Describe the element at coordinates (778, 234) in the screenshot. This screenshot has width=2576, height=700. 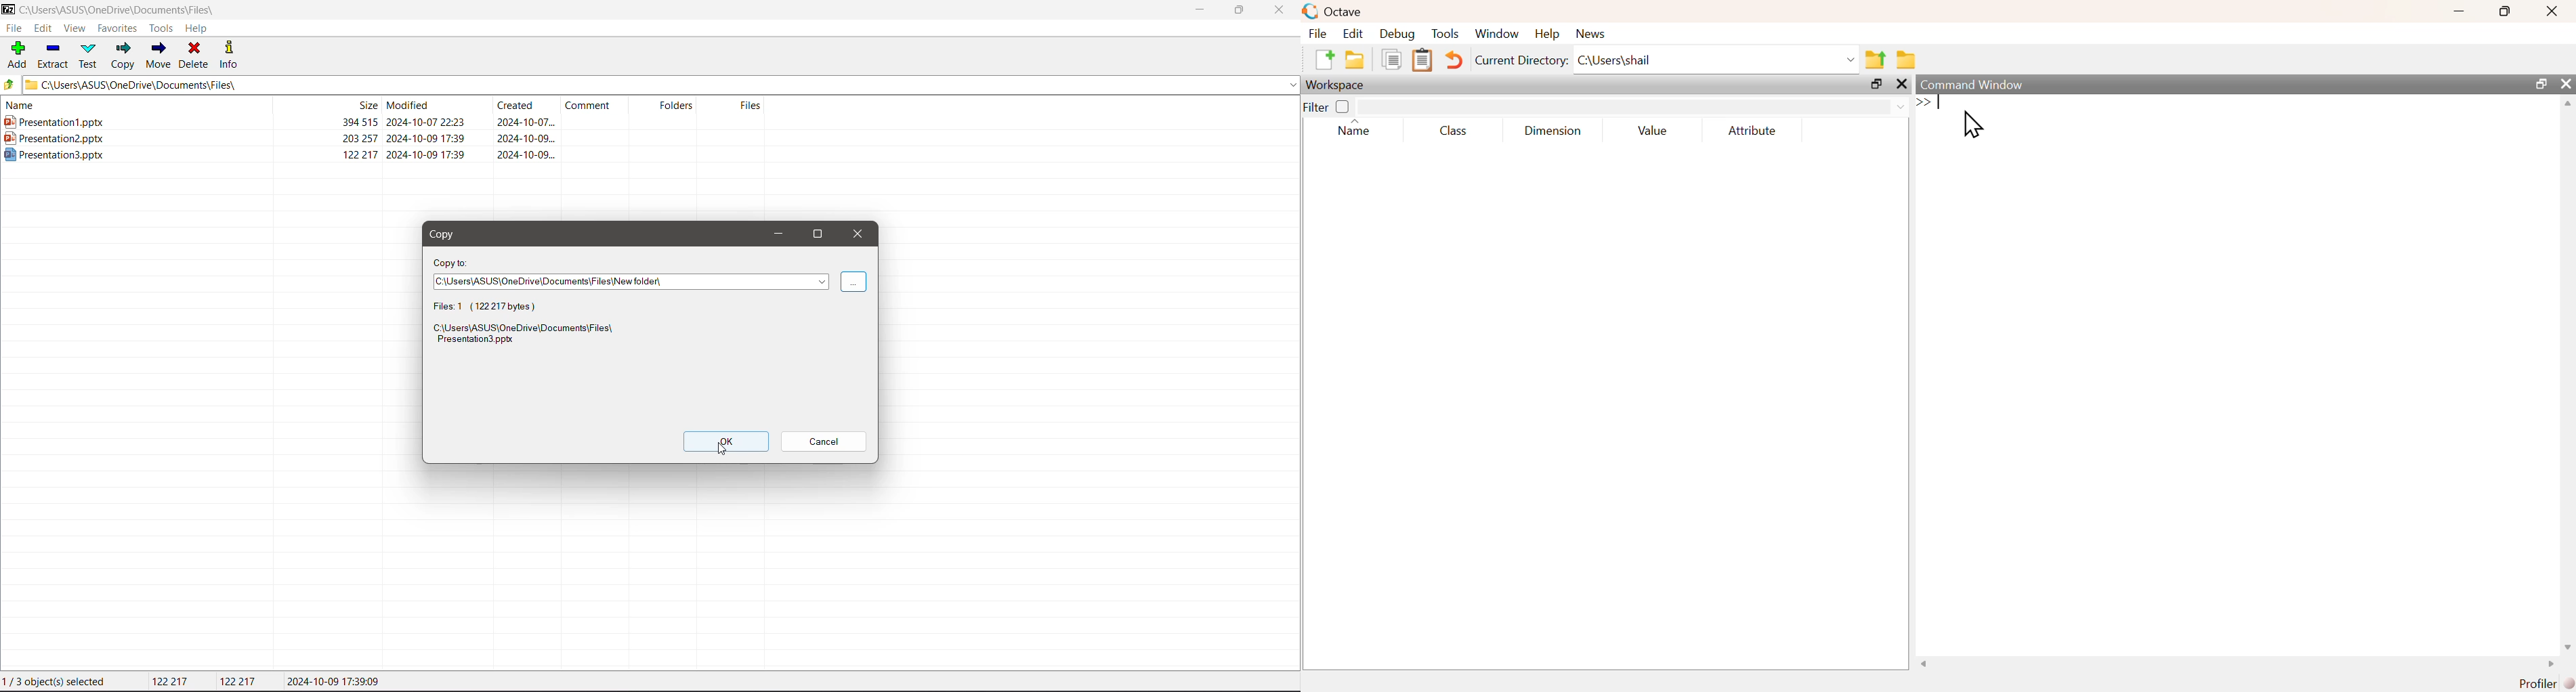
I see `Minimize` at that location.